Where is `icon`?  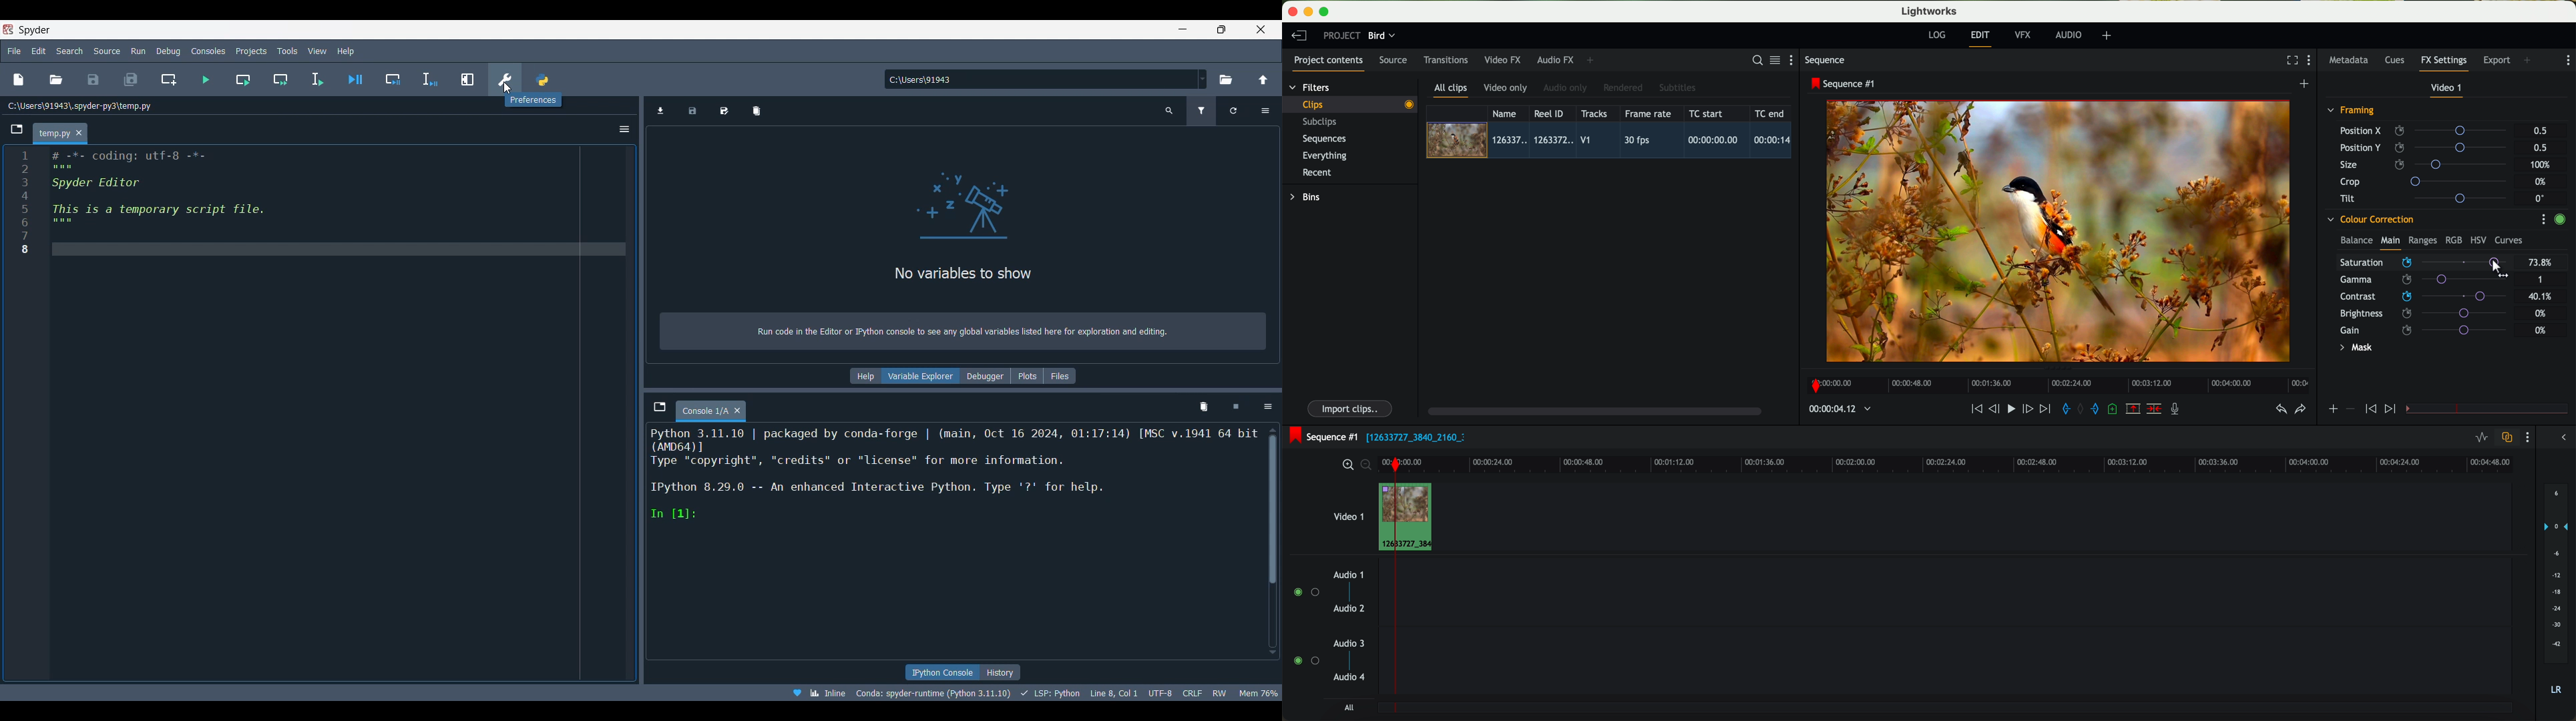
icon is located at coordinates (2369, 409).